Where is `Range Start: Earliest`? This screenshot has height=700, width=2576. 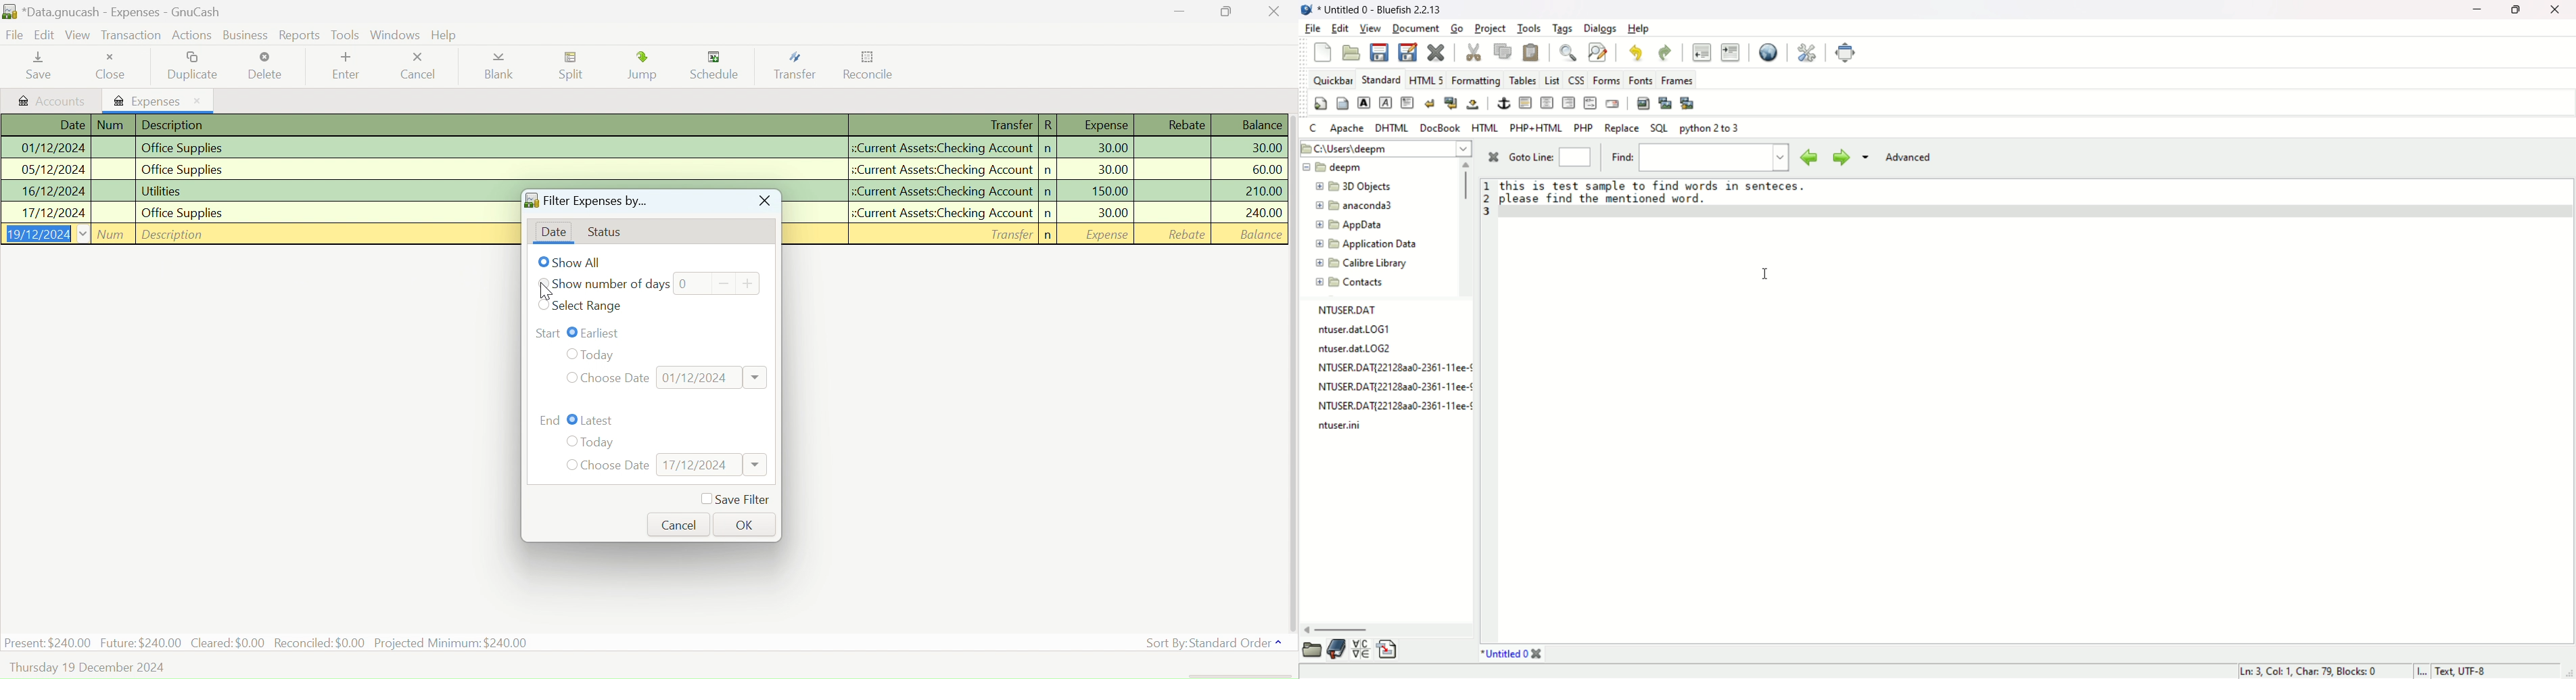 Range Start: Earliest is located at coordinates (547, 332).